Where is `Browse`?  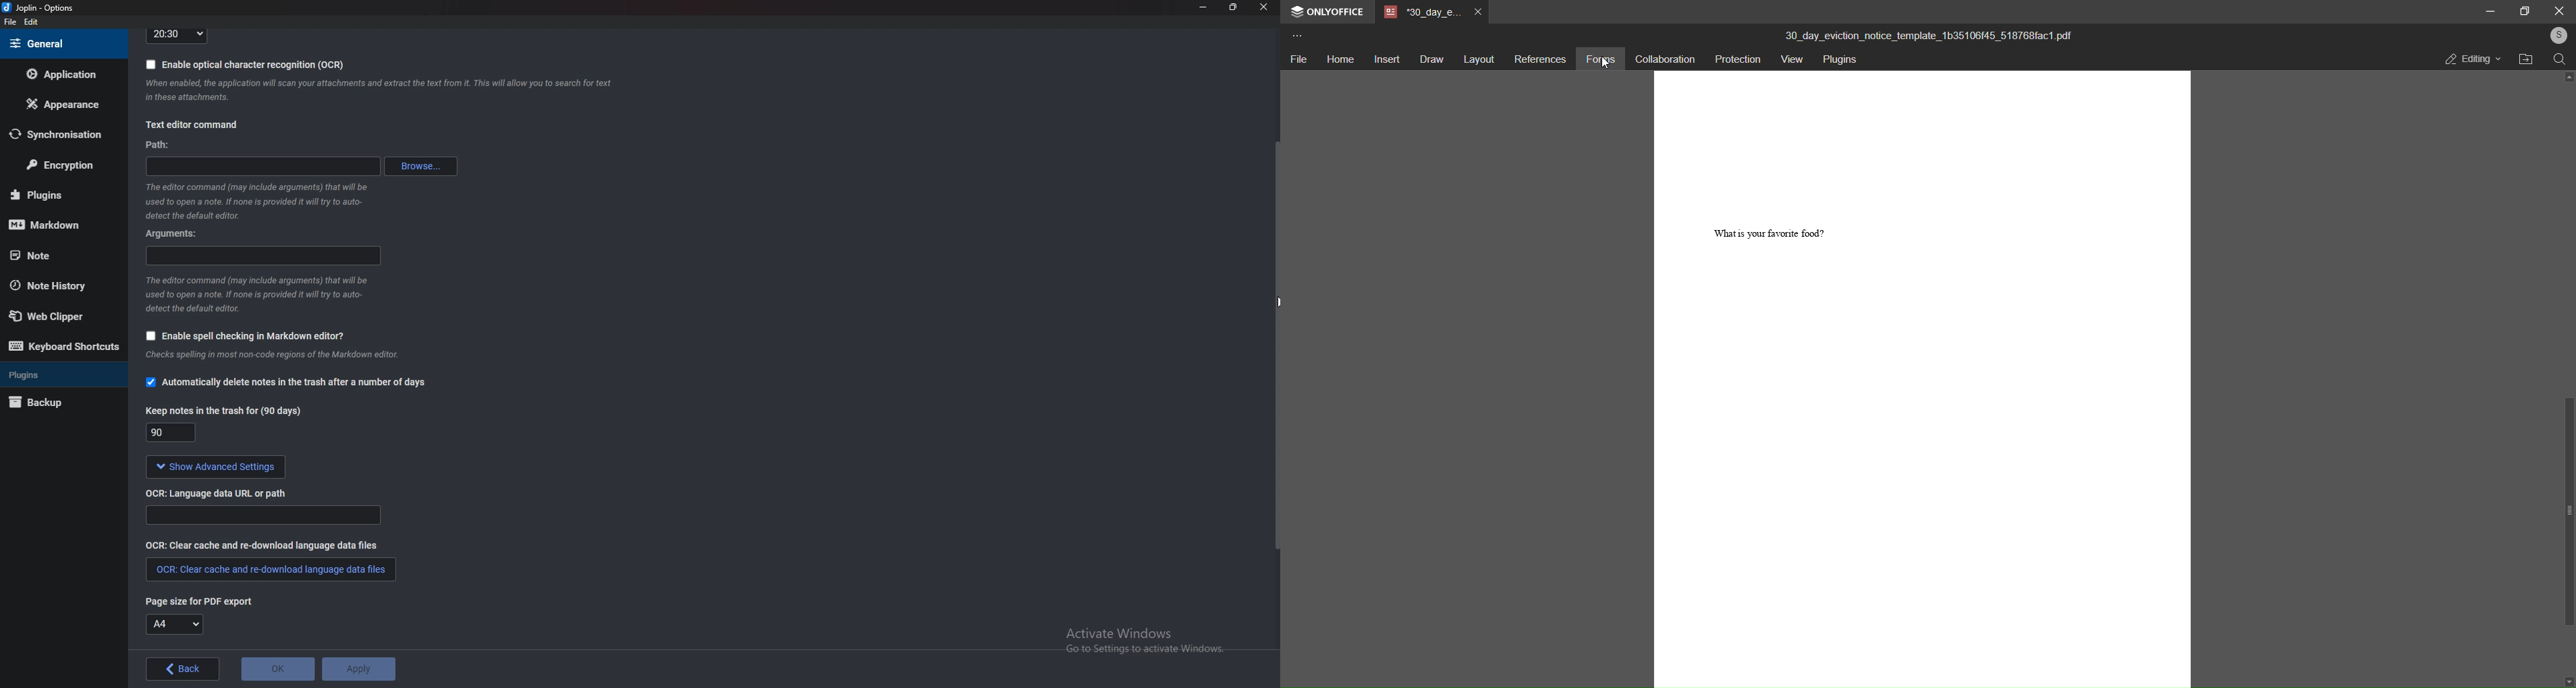 Browse is located at coordinates (423, 166).